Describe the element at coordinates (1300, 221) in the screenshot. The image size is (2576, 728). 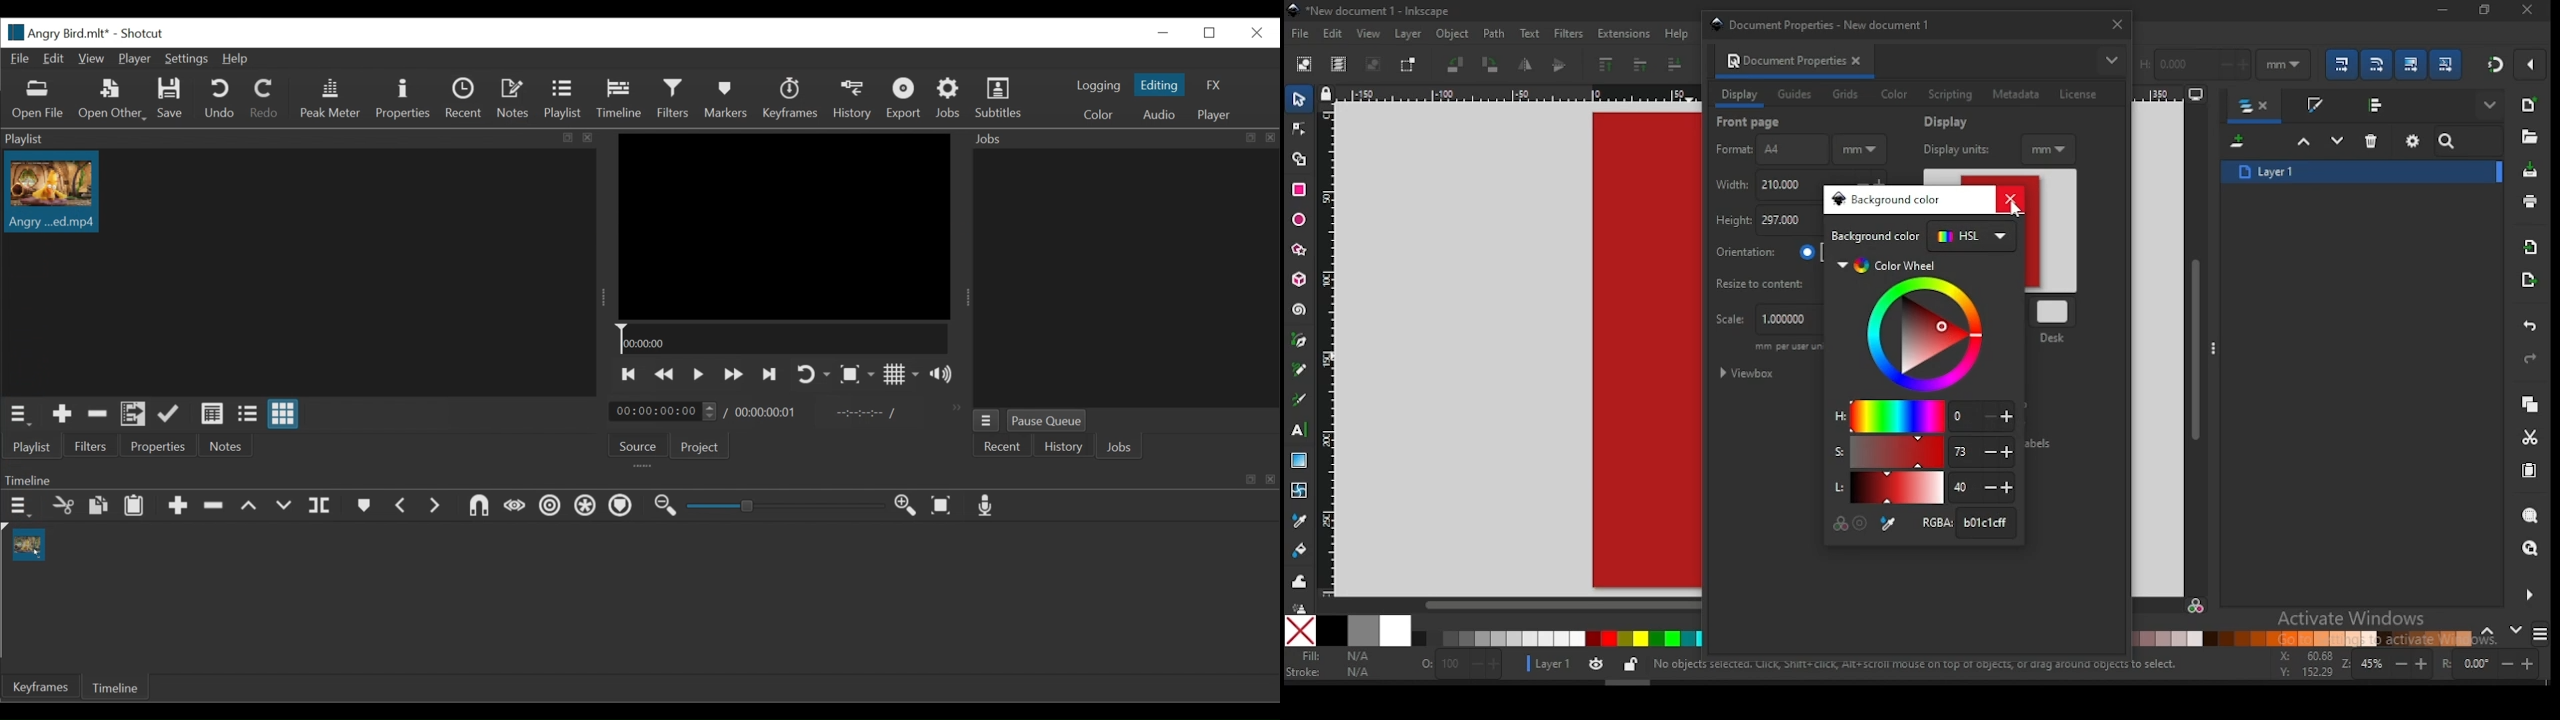
I see `ellipse/arc tool` at that location.